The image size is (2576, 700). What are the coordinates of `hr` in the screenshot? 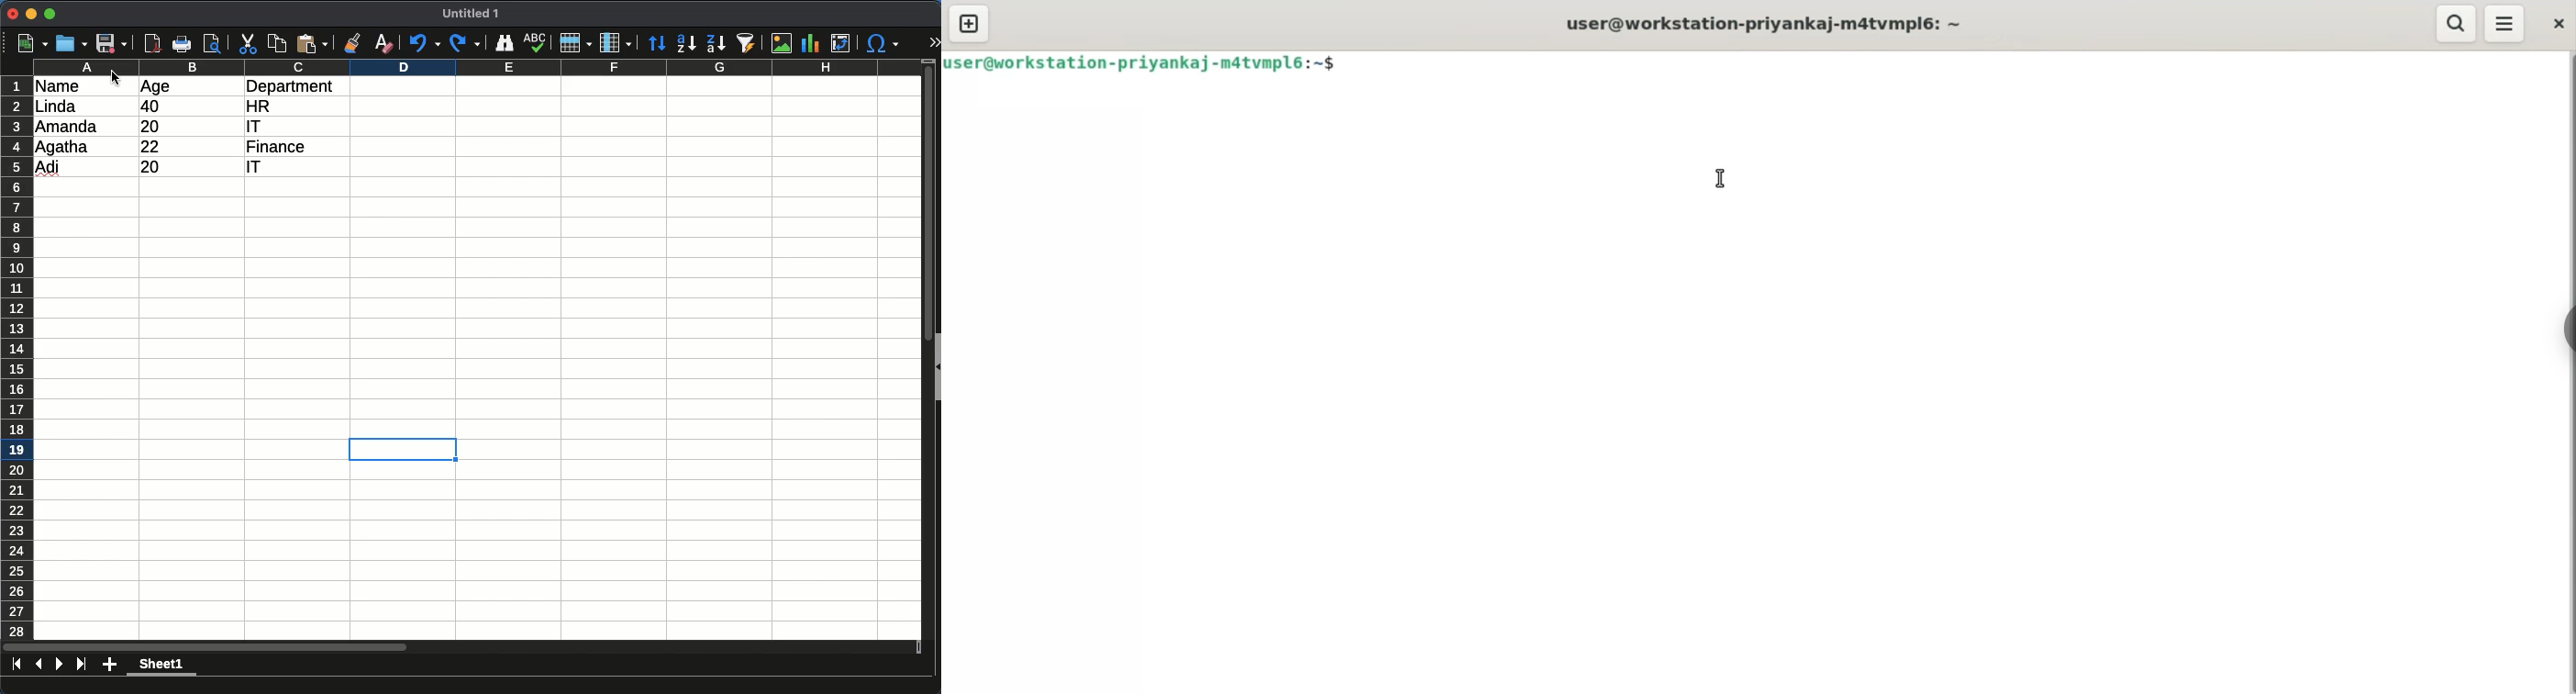 It's located at (260, 106).